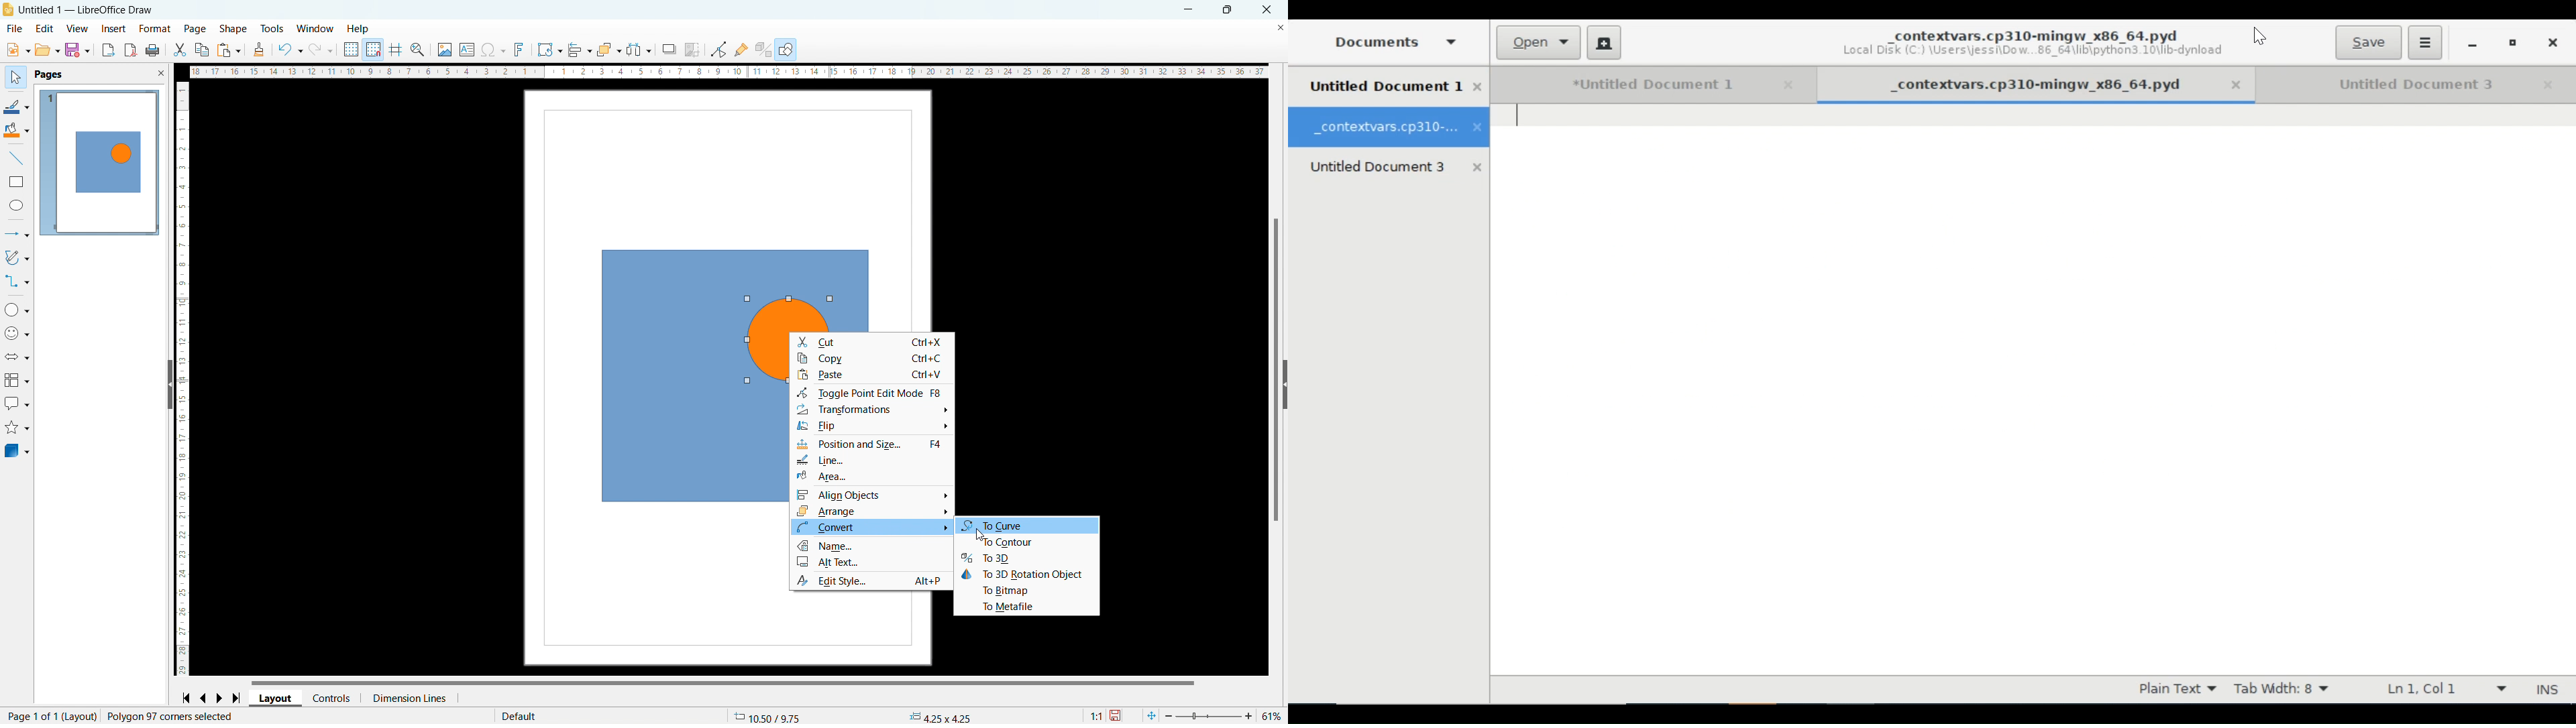 The width and height of the screenshot is (2576, 728). I want to click on cut, so click(875, 343).